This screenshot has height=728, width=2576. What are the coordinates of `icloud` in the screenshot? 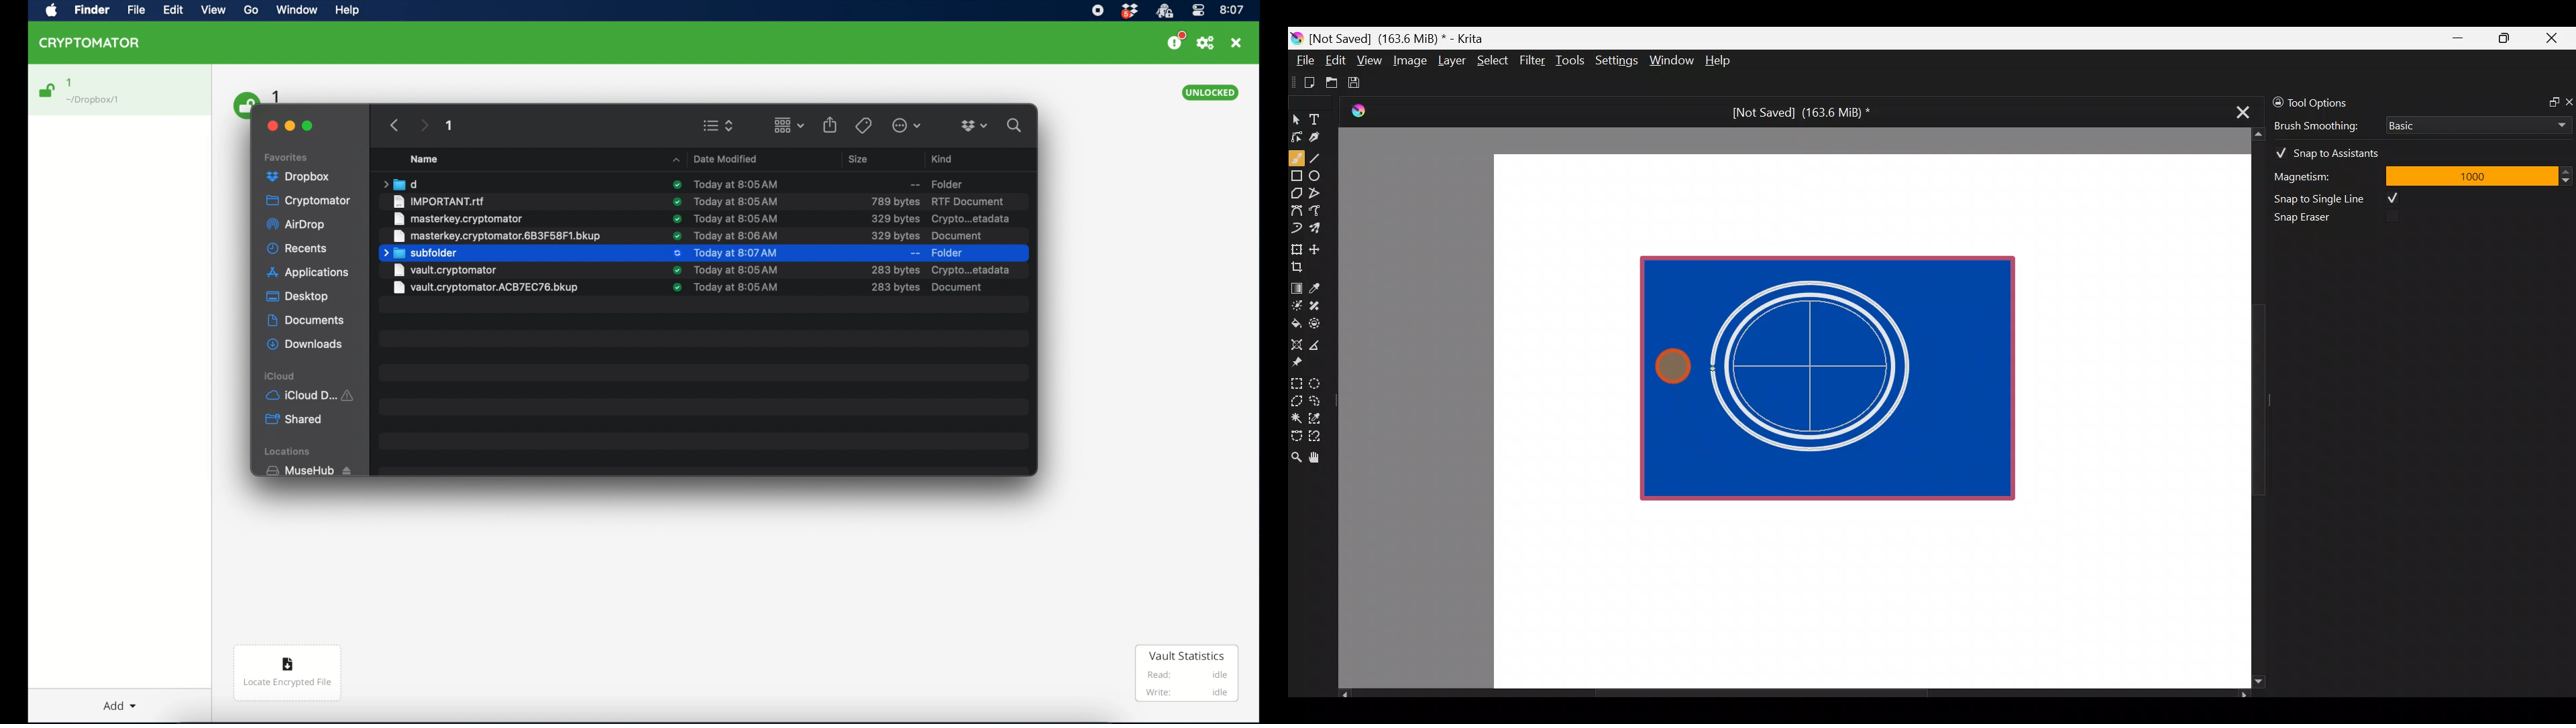 It's located at (280, 375).